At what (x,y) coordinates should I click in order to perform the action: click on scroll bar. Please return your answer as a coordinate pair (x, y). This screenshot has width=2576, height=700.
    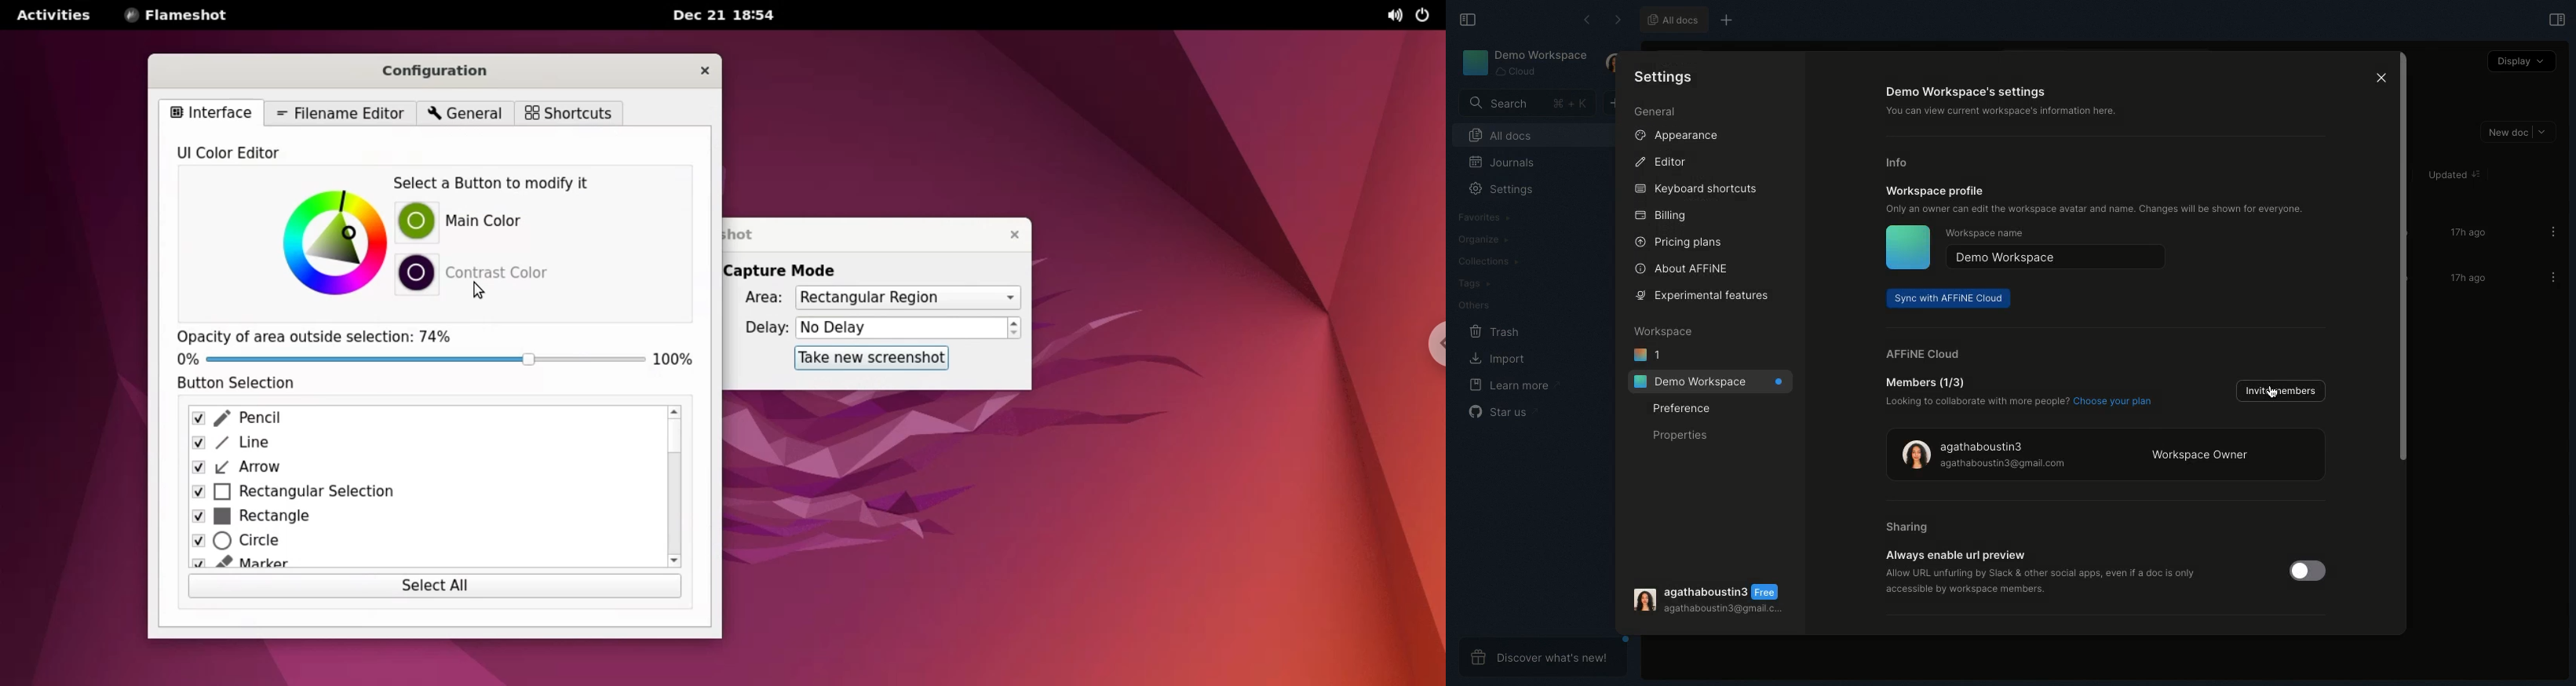
    Looking at the image, I should click on (672, 488).